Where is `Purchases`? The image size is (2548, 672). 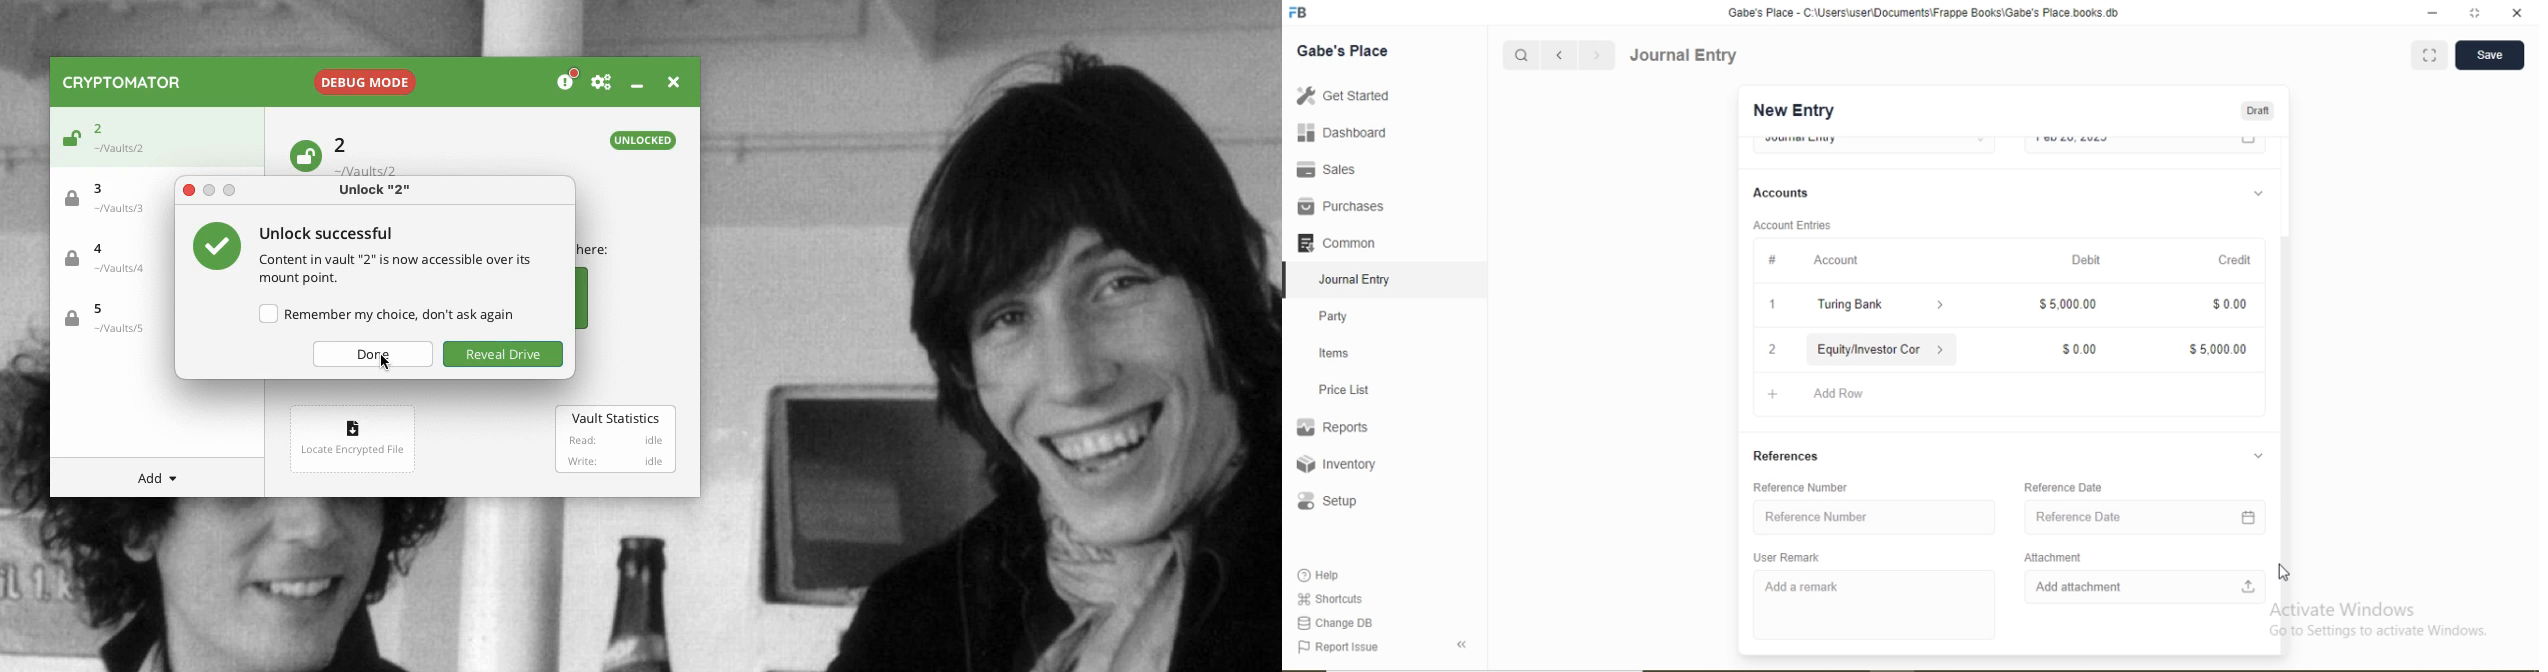 Purchases is located at coordinates (1340, 206).